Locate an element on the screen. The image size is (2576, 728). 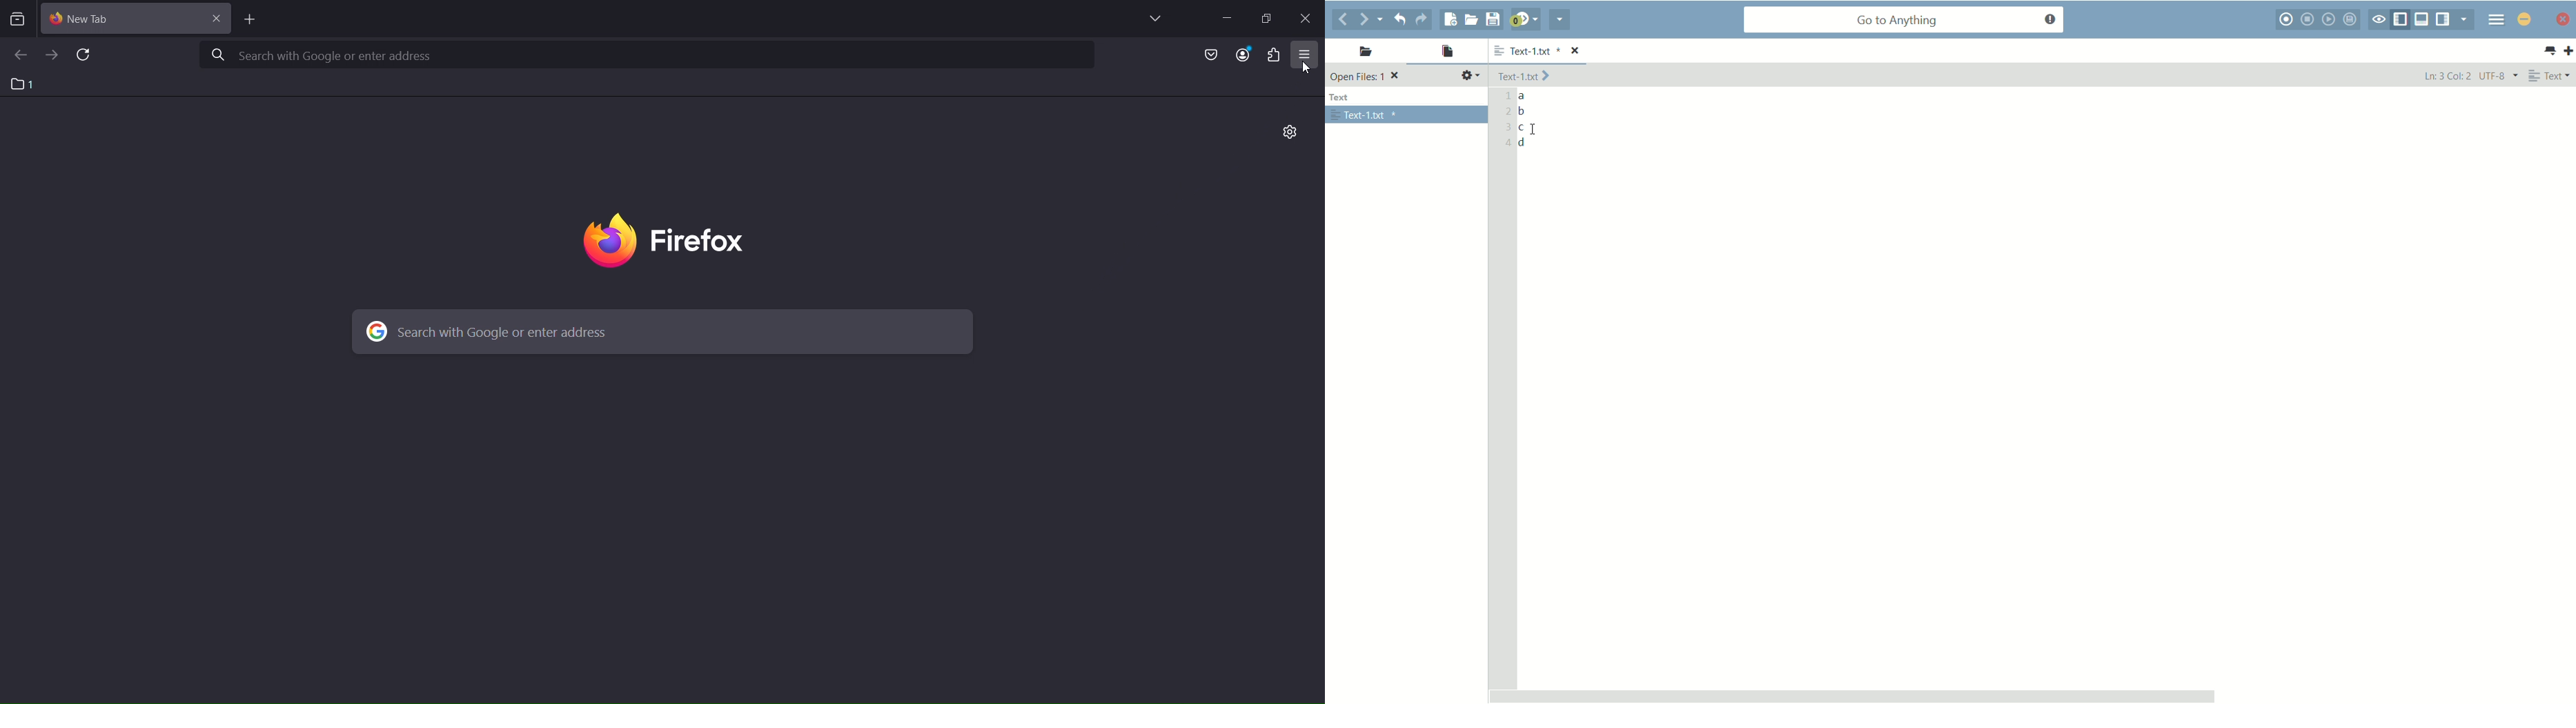
save file is located at coordinates (1495, 19).